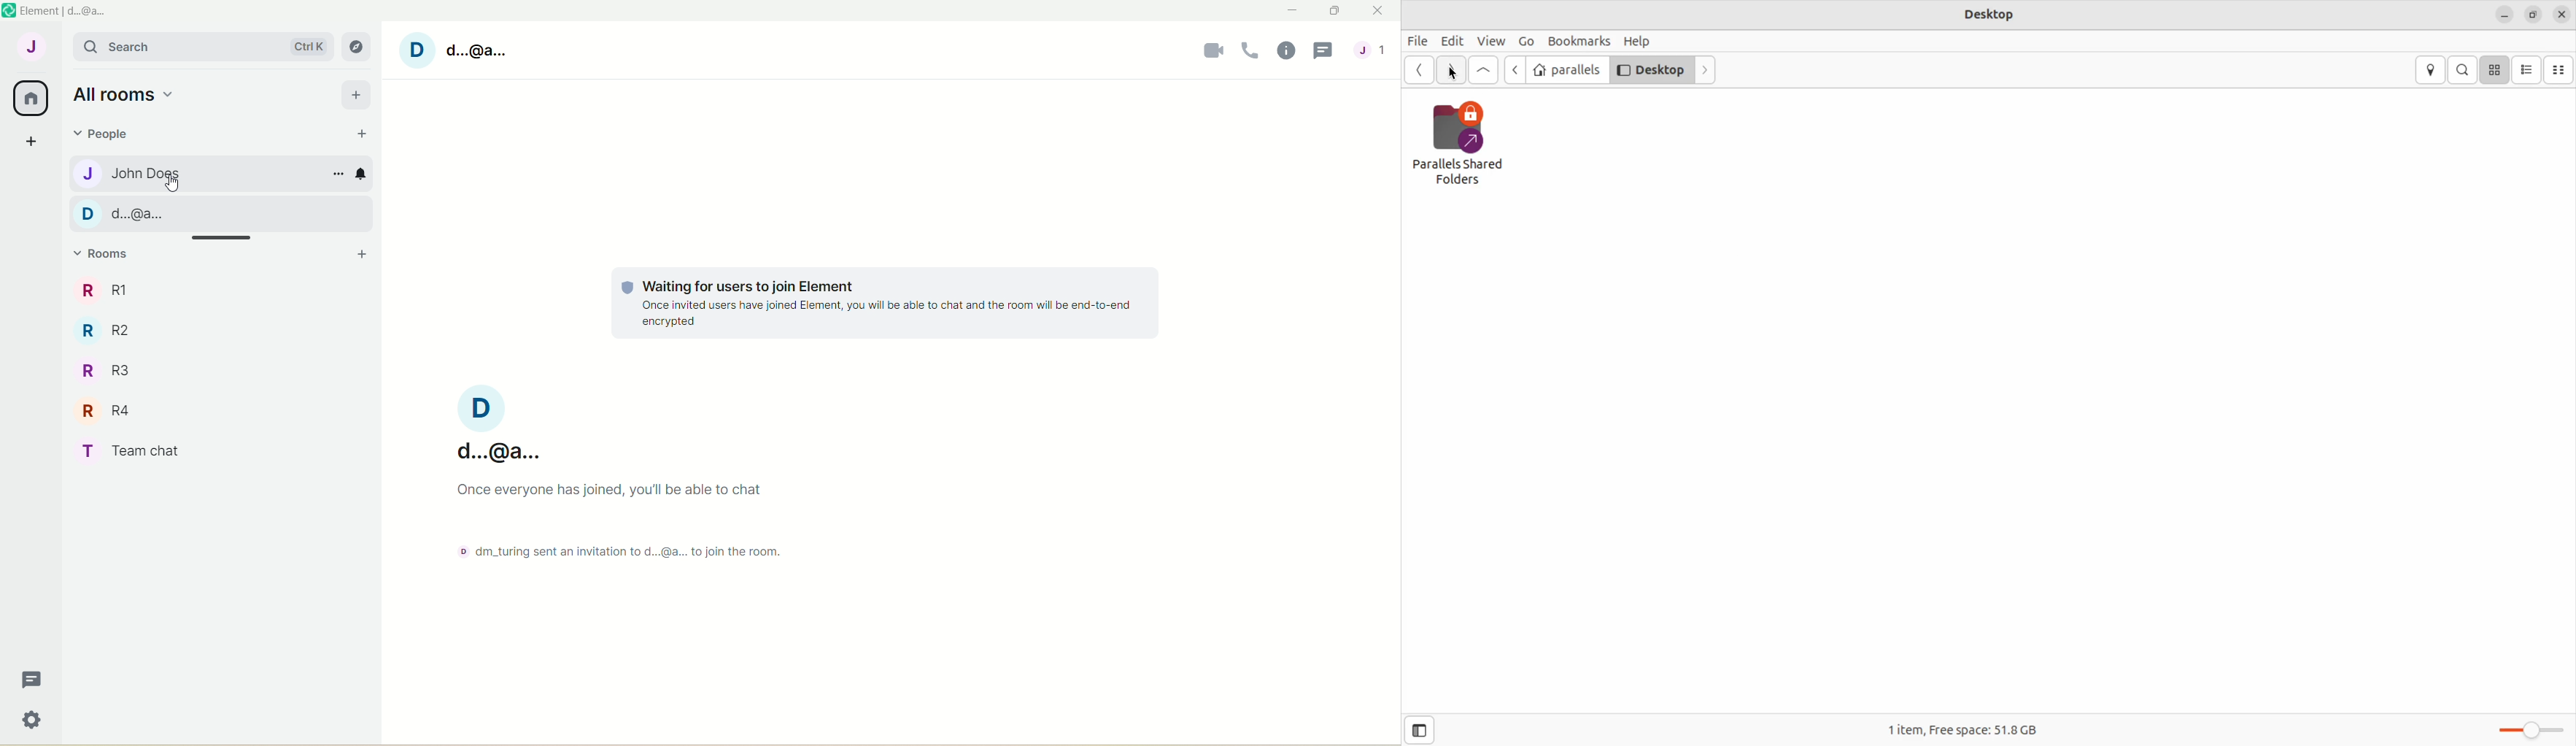 Image resolution: width=2576 pixels, height=756 pixels. What do you see at coordinates (365, 174) in the screenshot?
I see `notification options` at bounding box center [365, 174].